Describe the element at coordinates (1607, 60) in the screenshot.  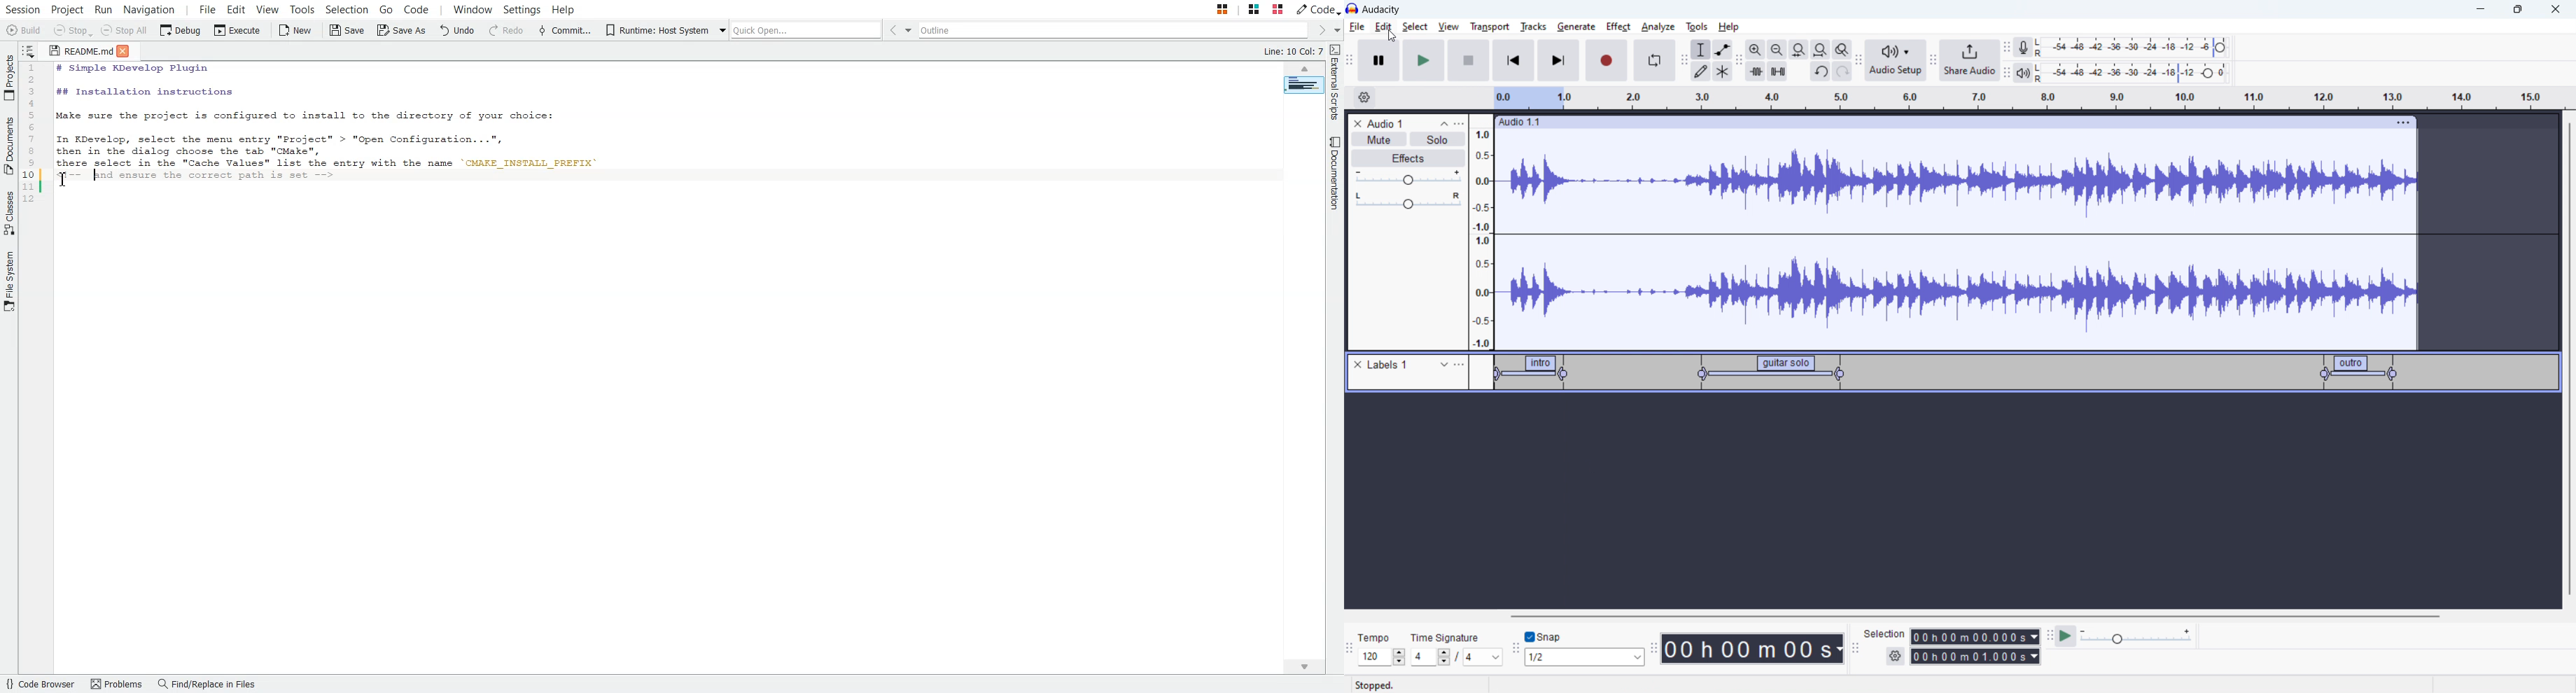
I see `record` at that location.